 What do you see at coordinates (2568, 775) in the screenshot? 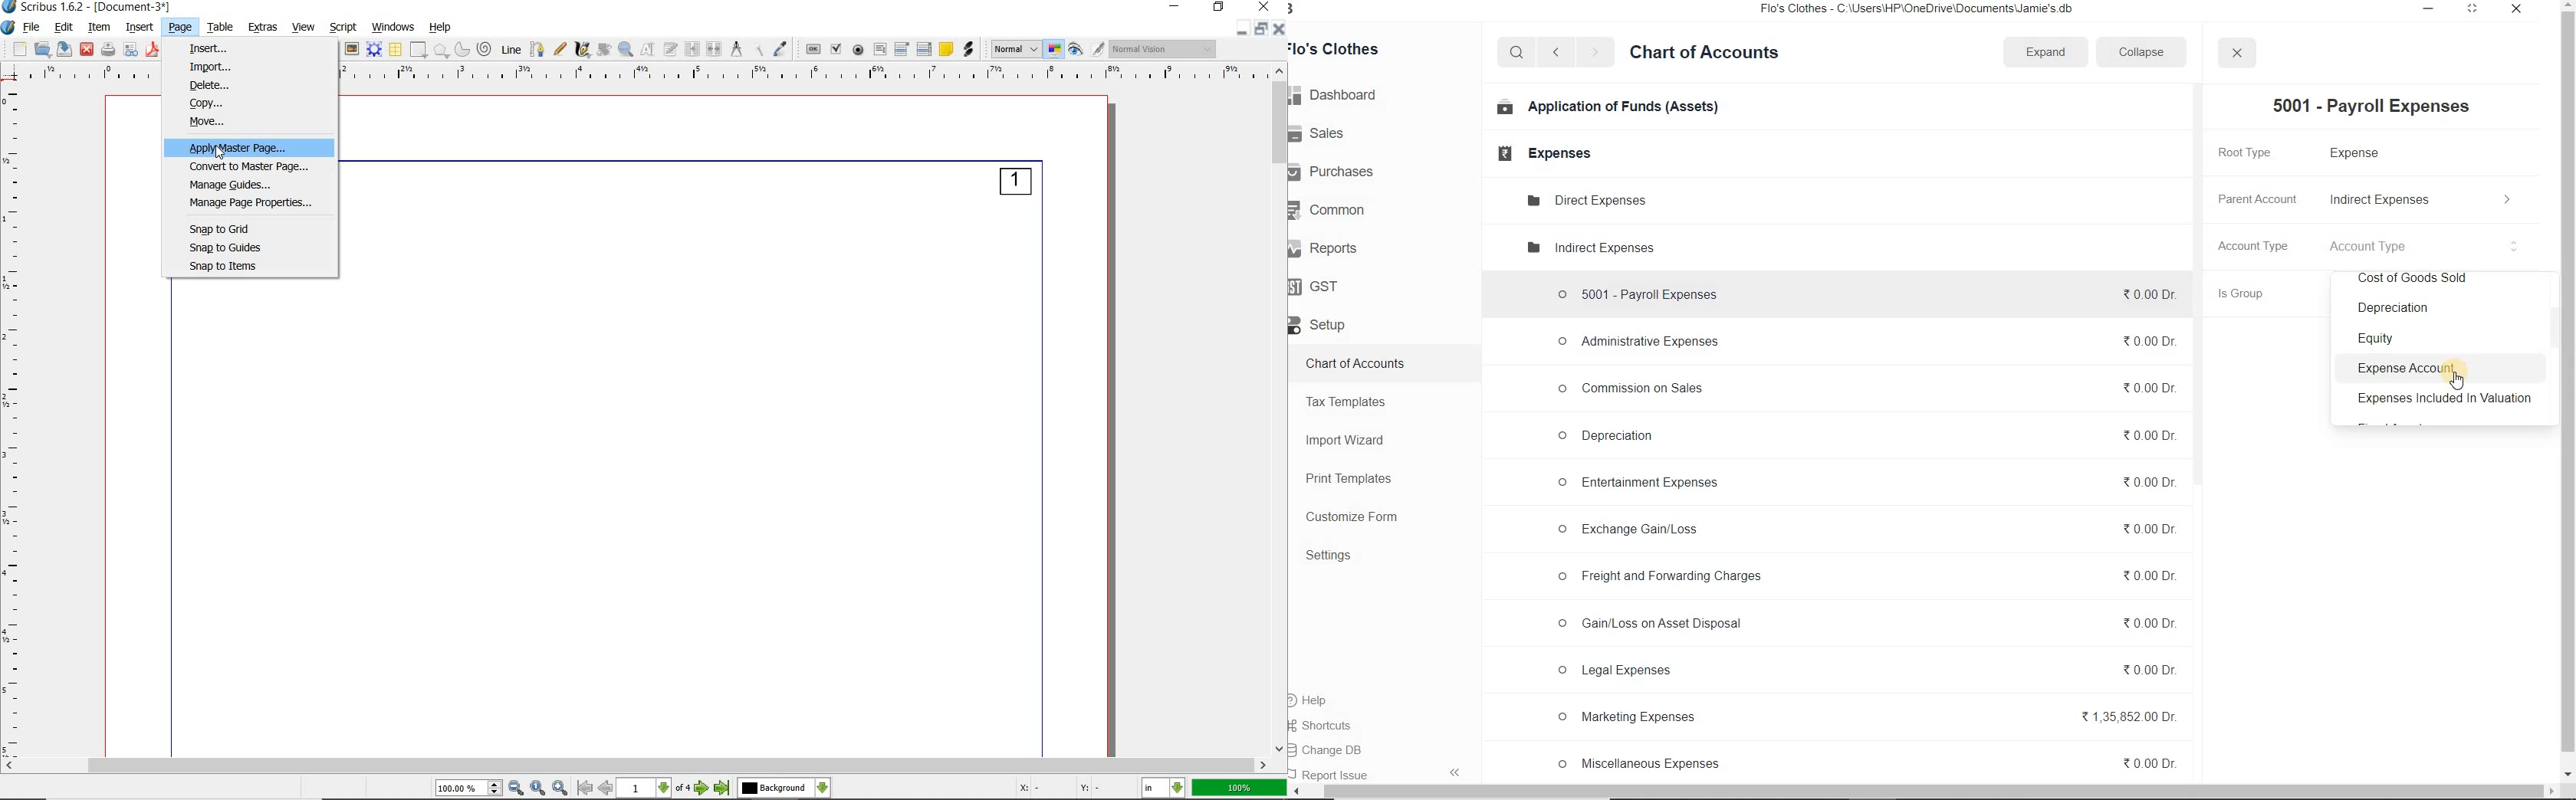
I see `move down` at bounding box center [2568, 775].